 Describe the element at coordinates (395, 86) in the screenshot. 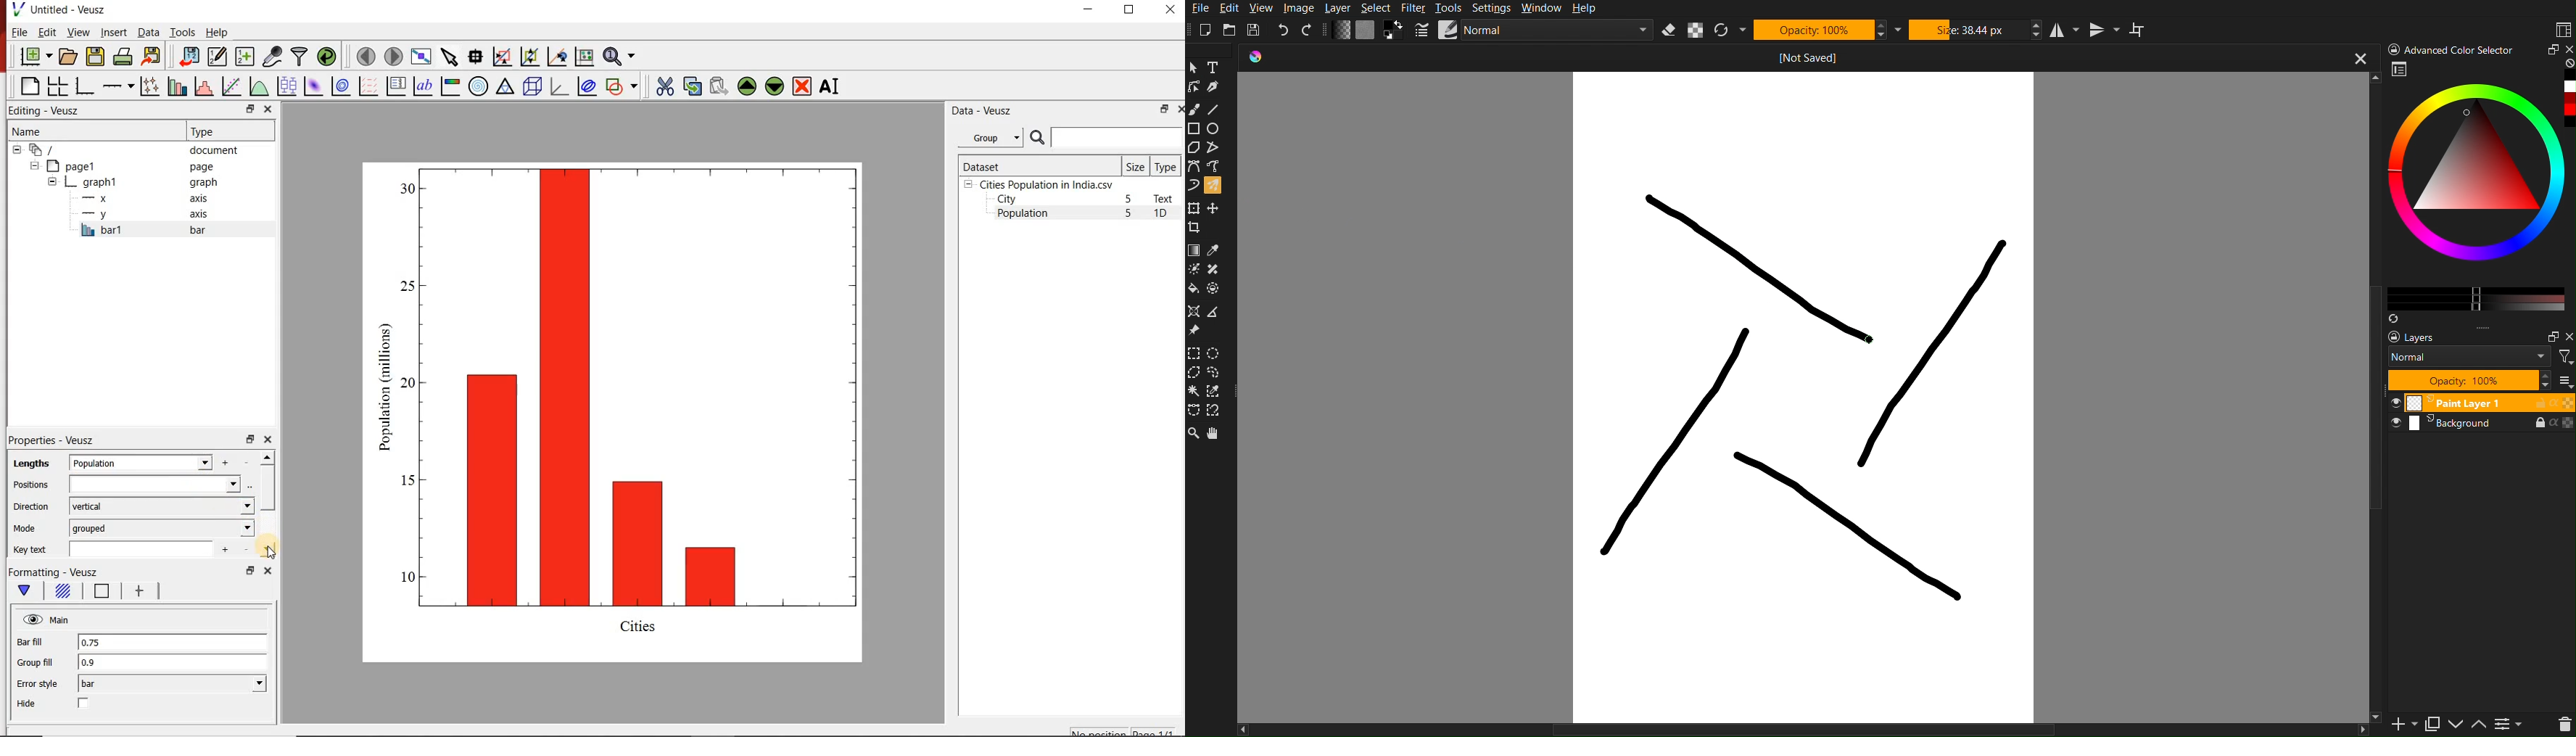

I see `plot key` at that location.